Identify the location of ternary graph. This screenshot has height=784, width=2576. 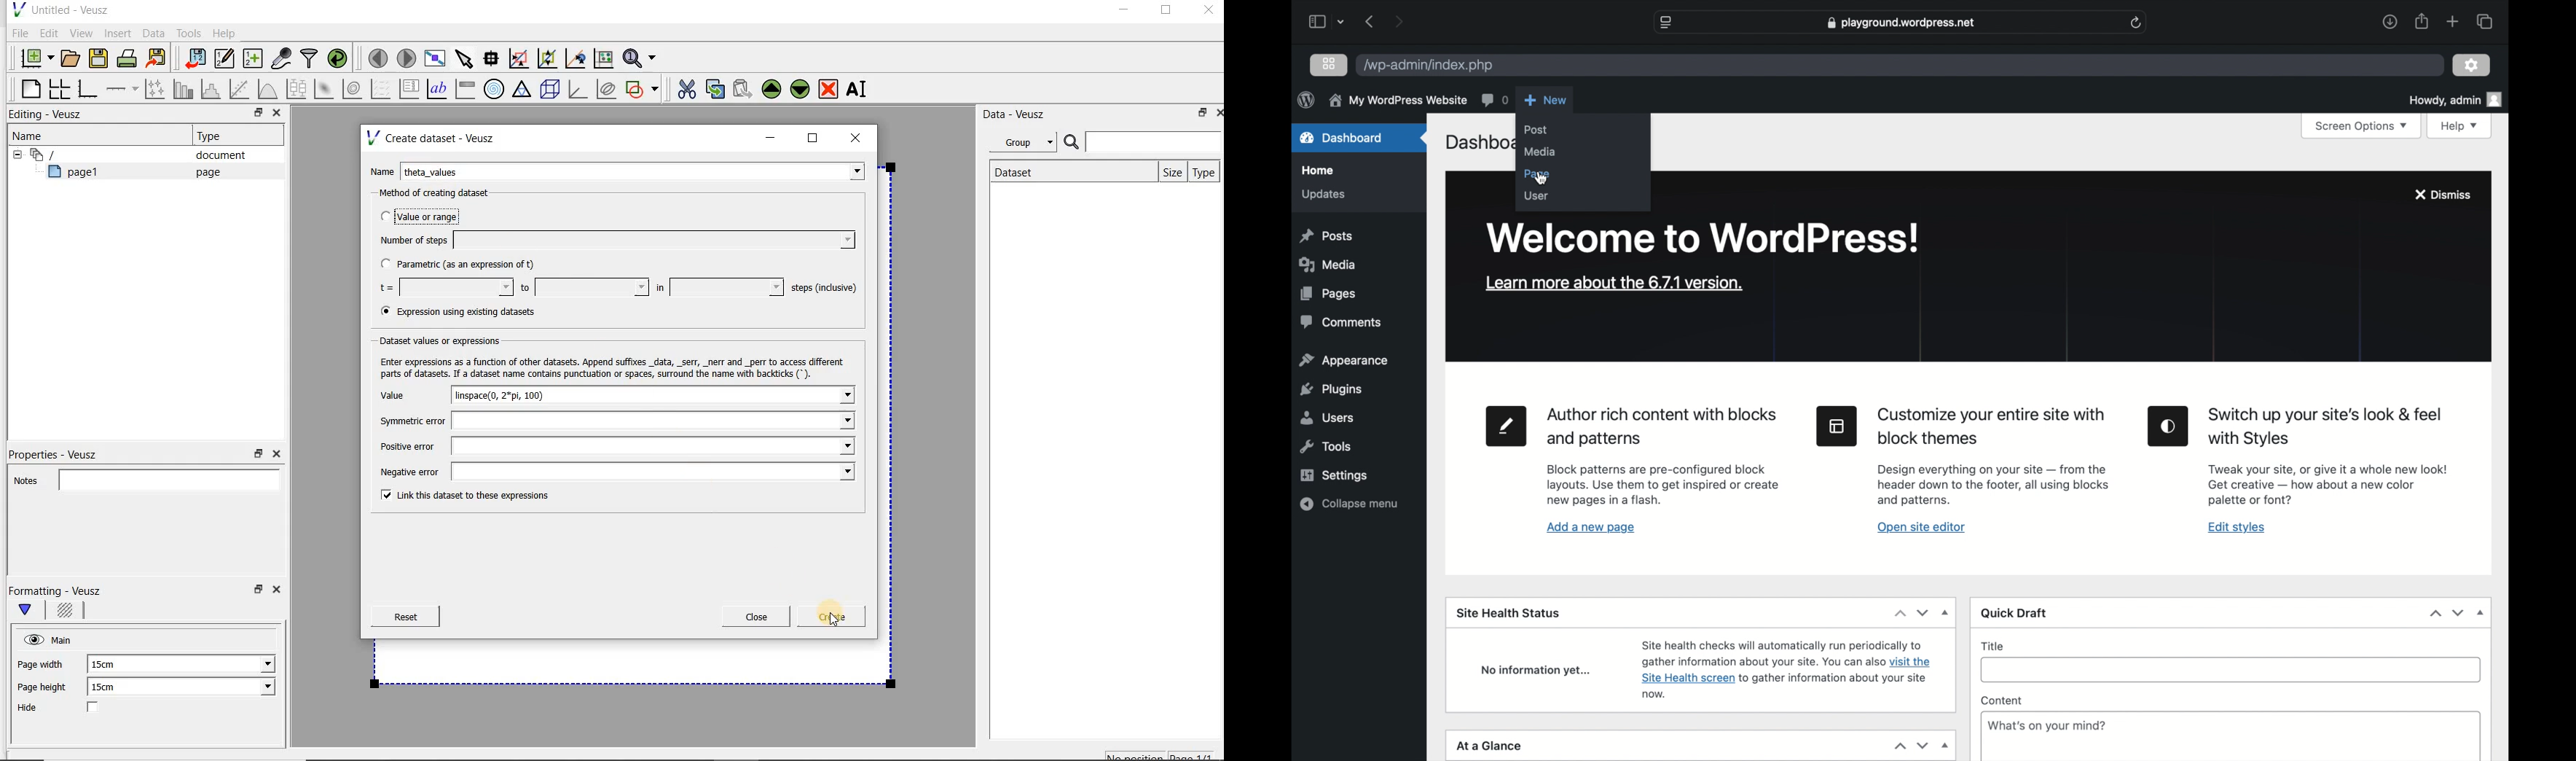
(523, 90).